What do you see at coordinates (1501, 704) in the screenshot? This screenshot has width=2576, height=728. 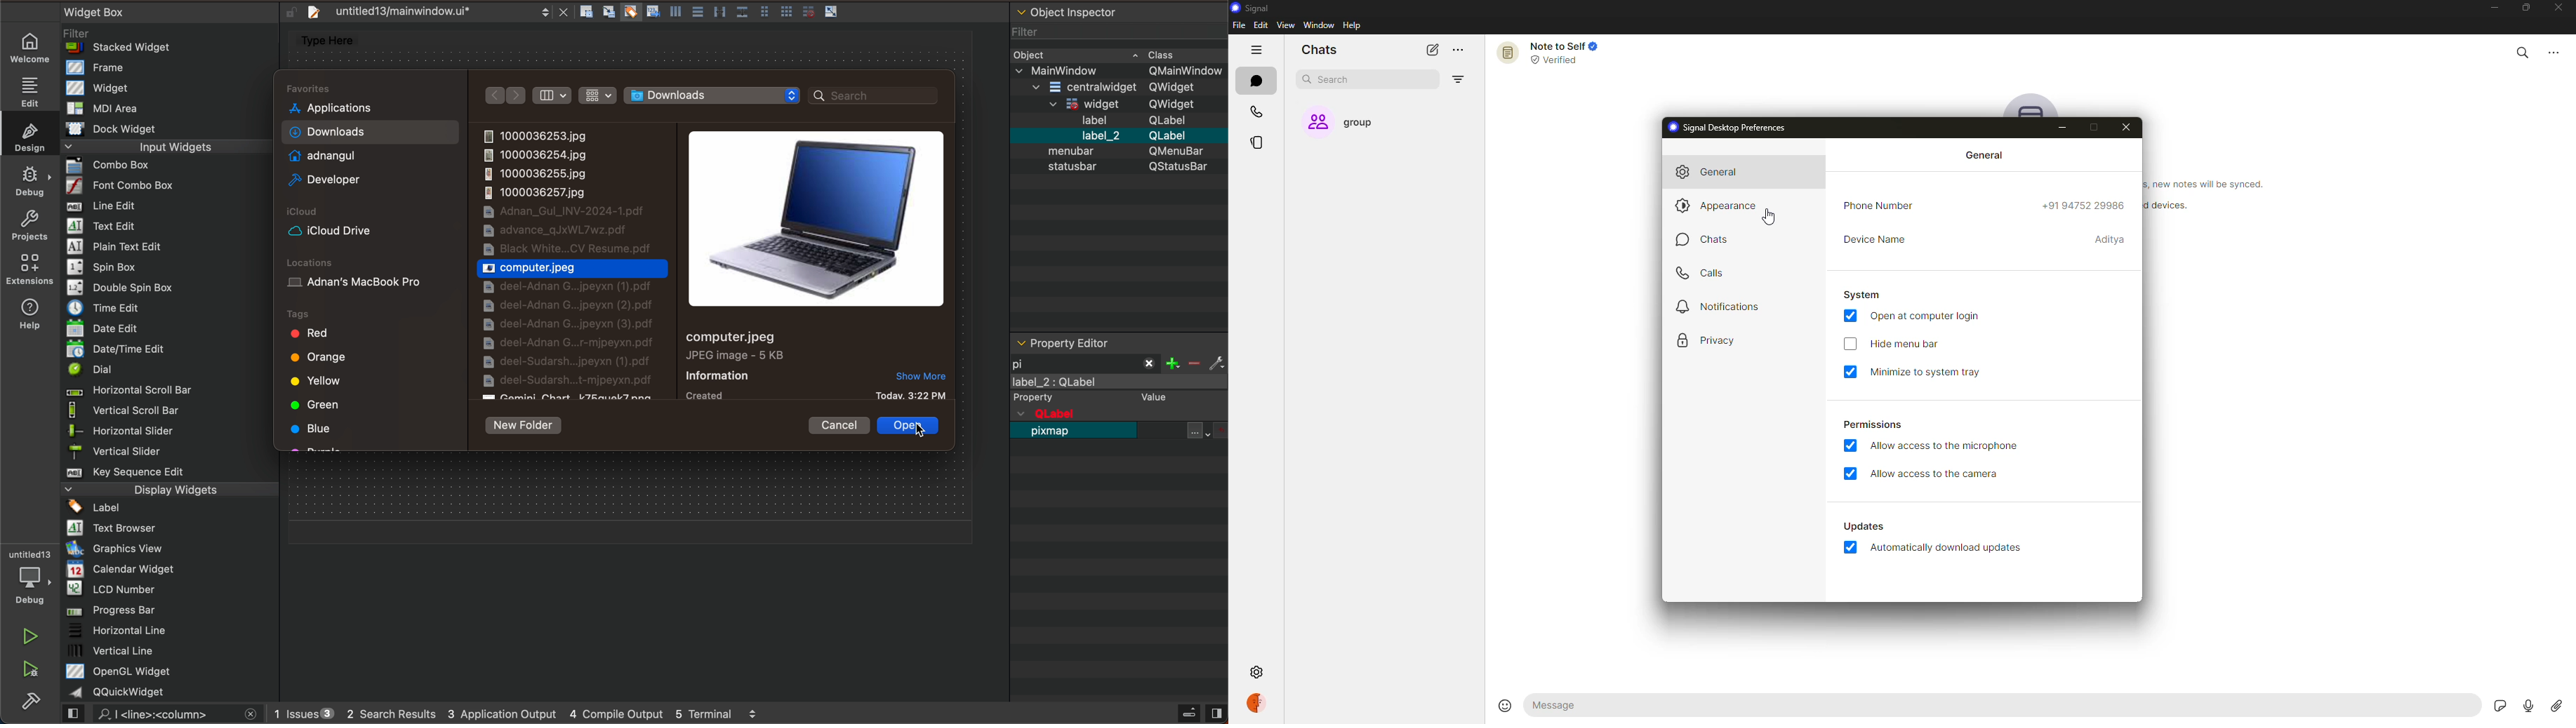 I see `emoji` at bounding box center [1501, 704].